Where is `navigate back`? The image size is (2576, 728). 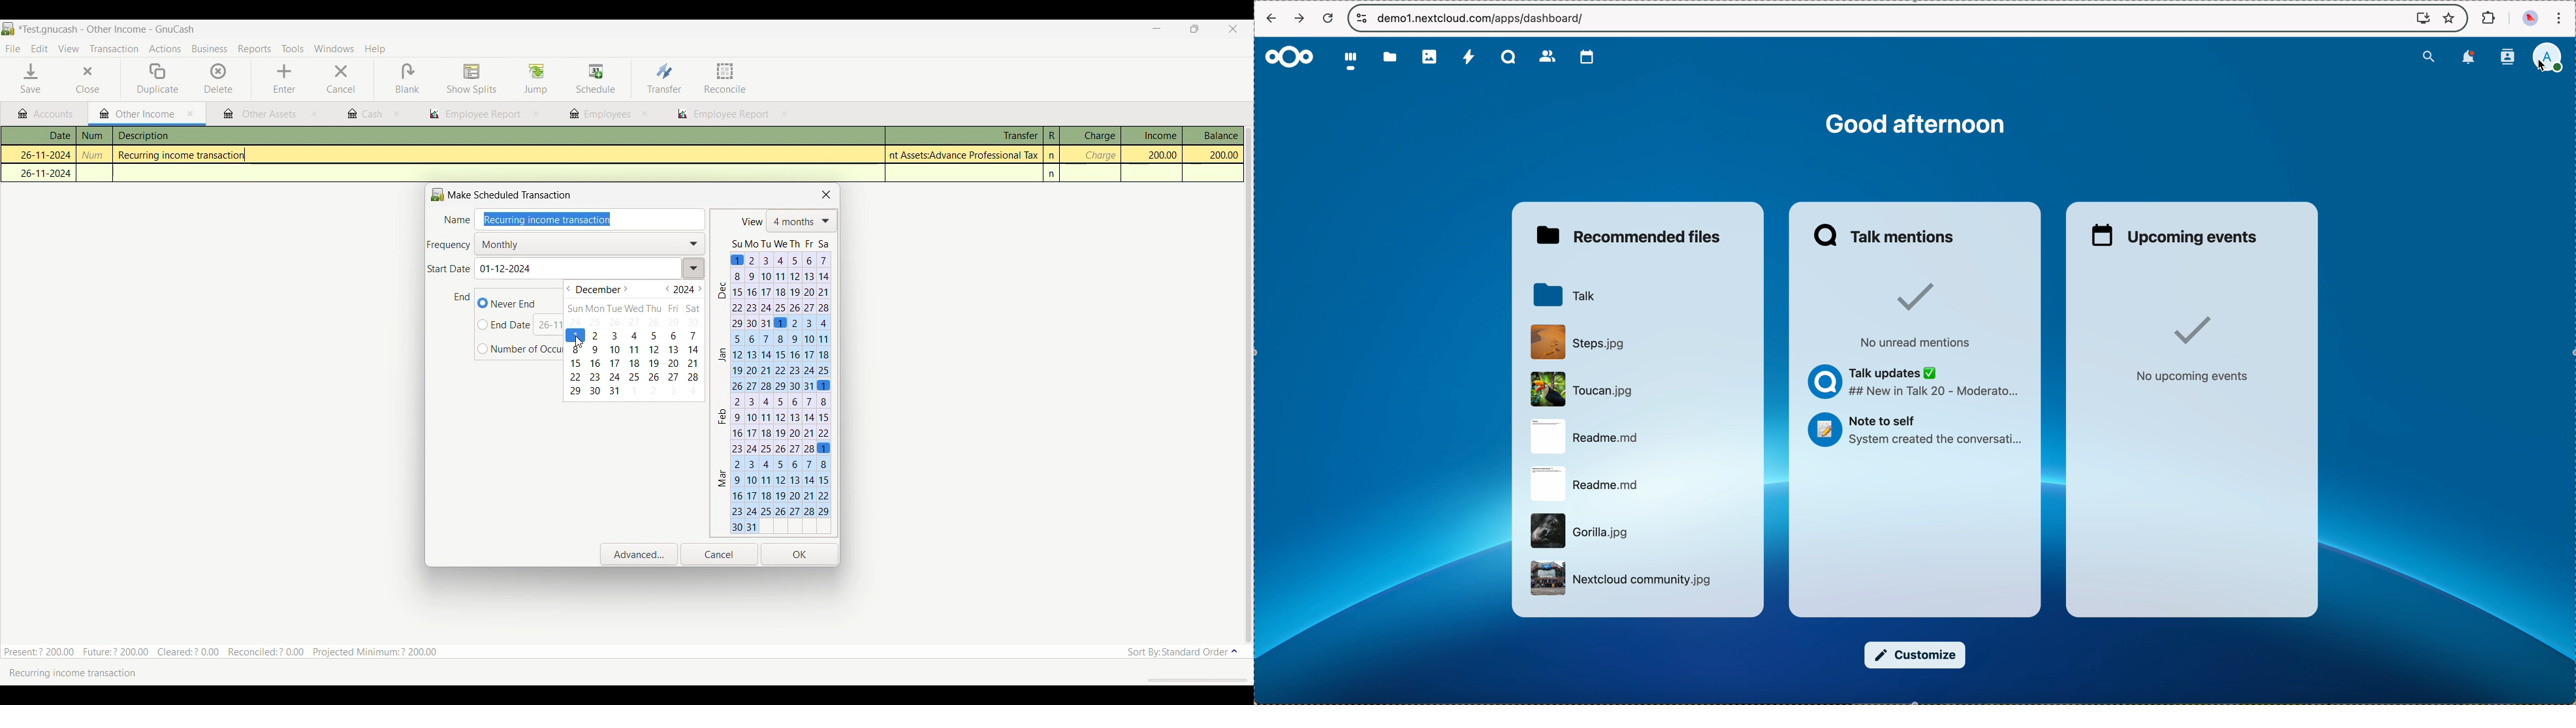
navigate back is located at coordinates (1271, 18).